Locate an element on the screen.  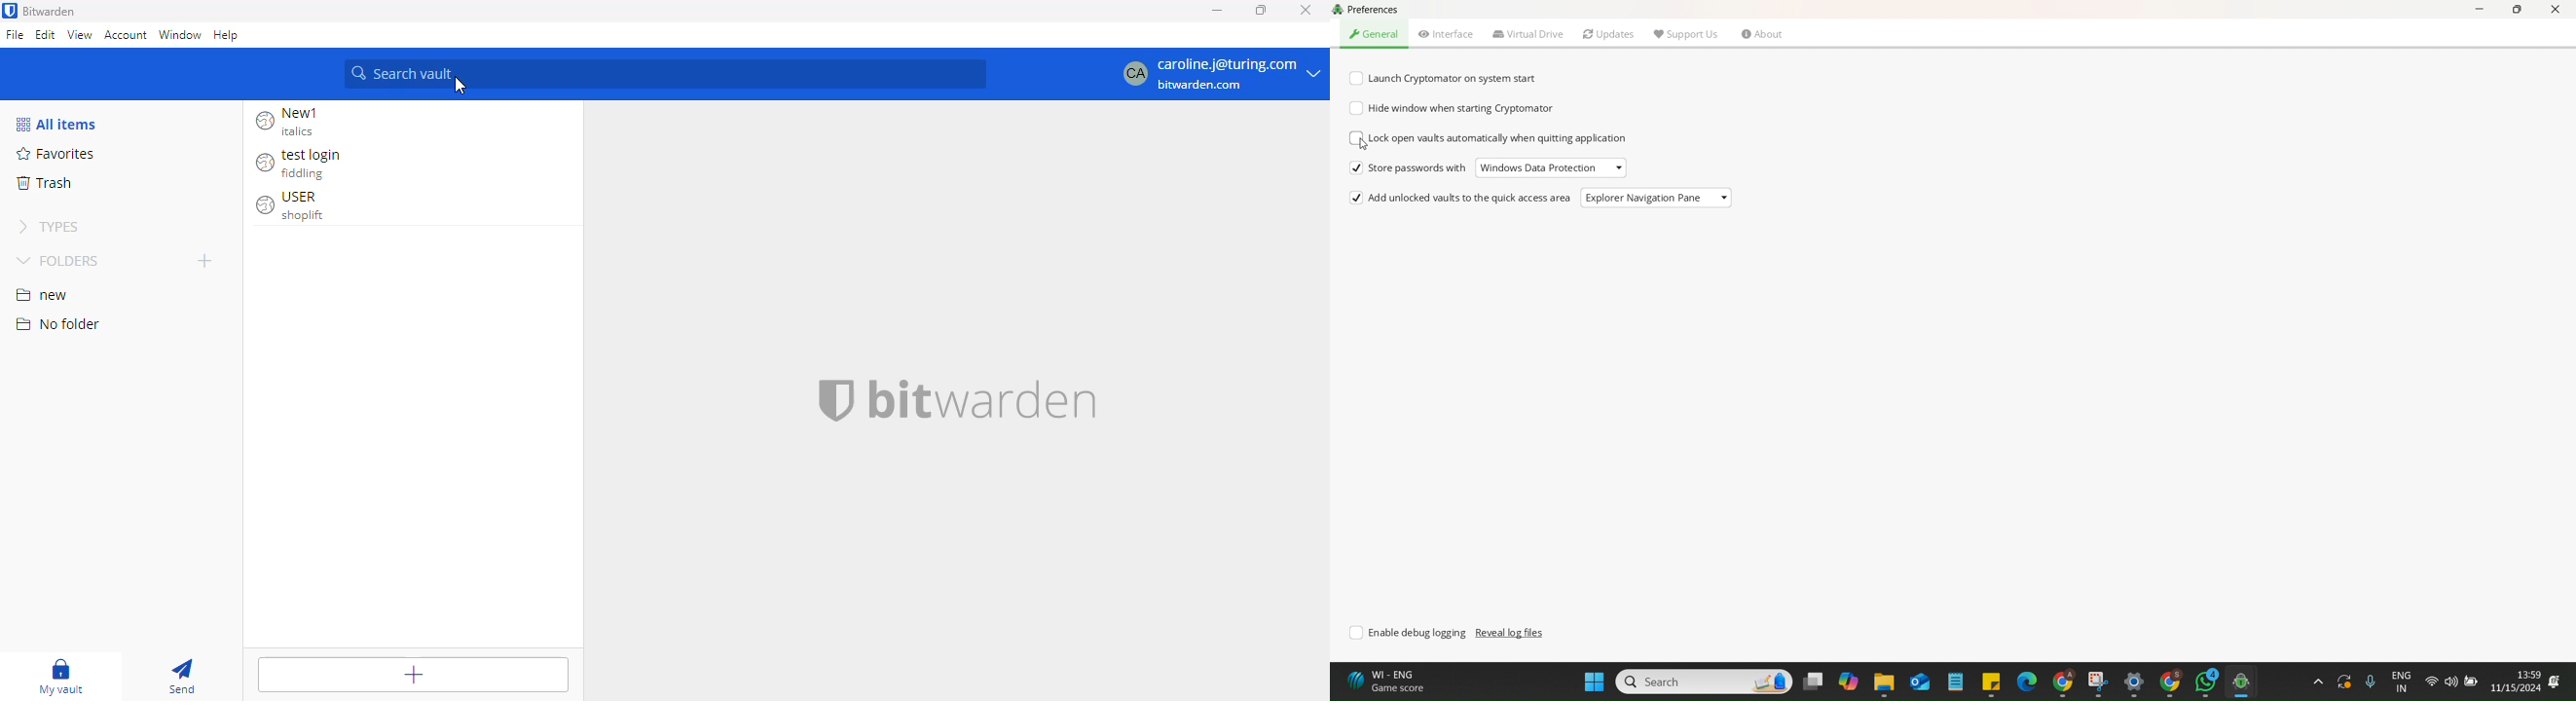
Hide Window When using Cryptomator is located at coordinates (1452, 108).